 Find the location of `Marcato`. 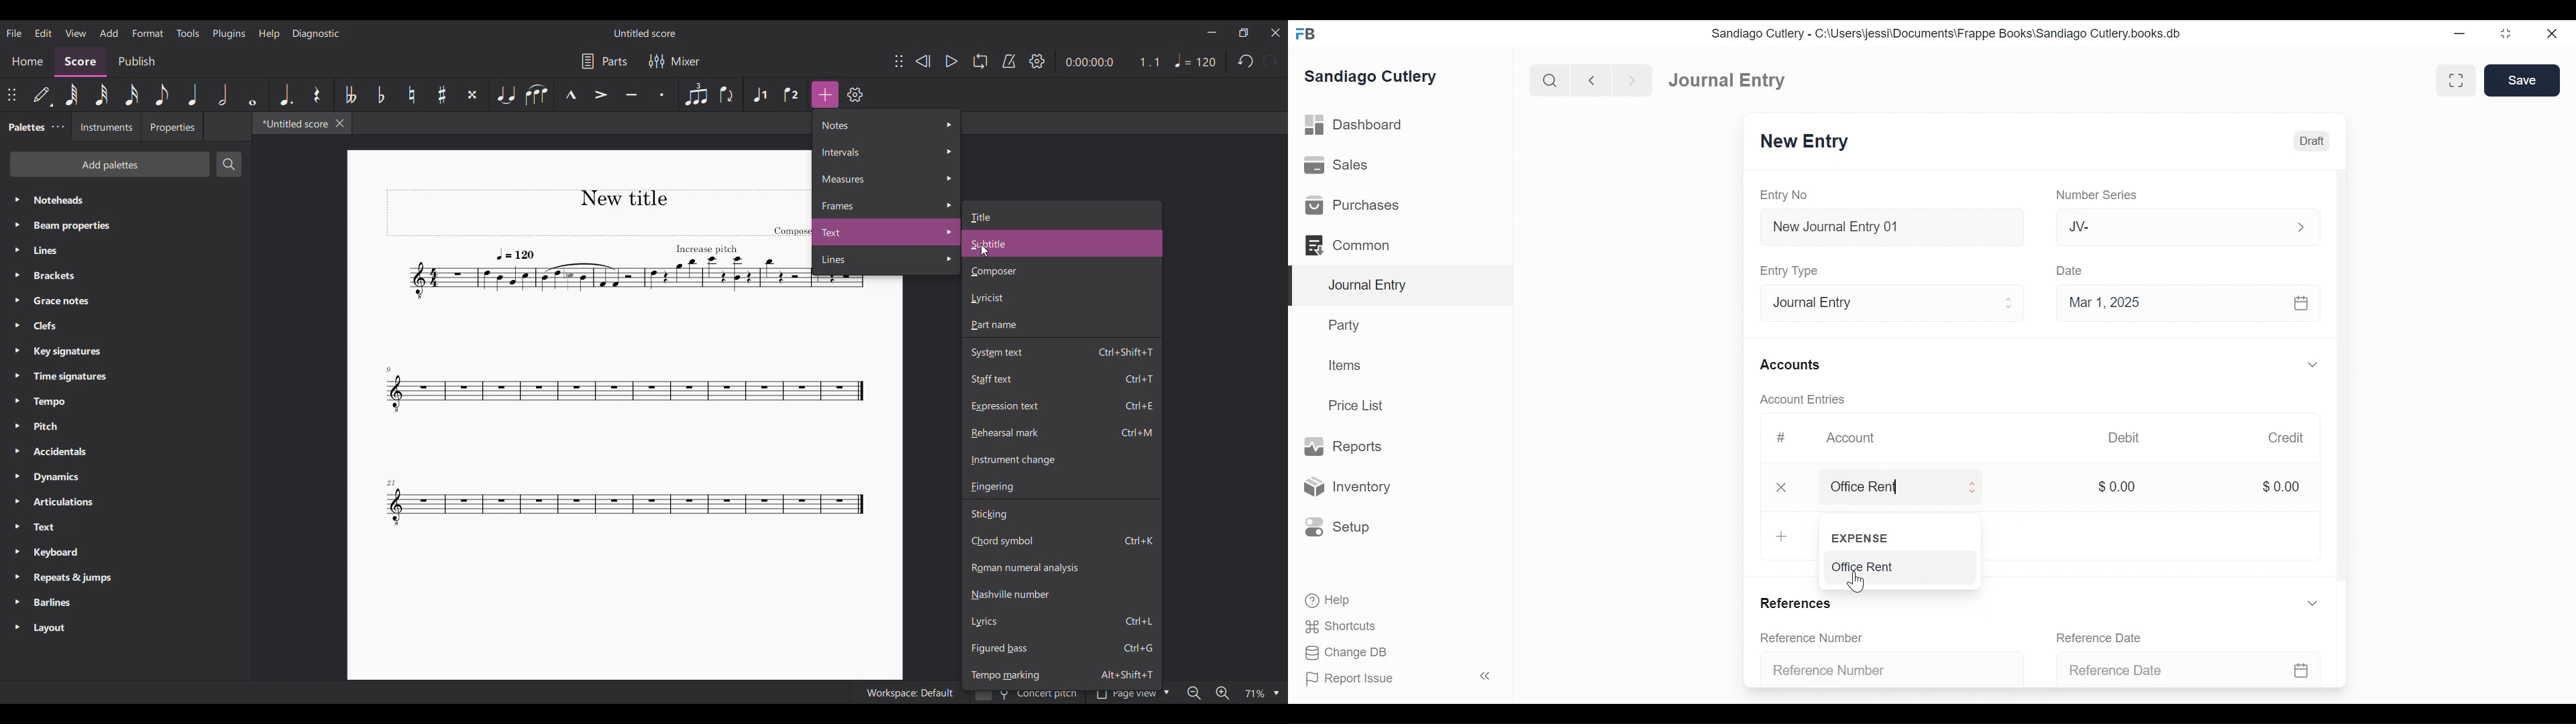

Marcato is located at coordinates (571, 95).